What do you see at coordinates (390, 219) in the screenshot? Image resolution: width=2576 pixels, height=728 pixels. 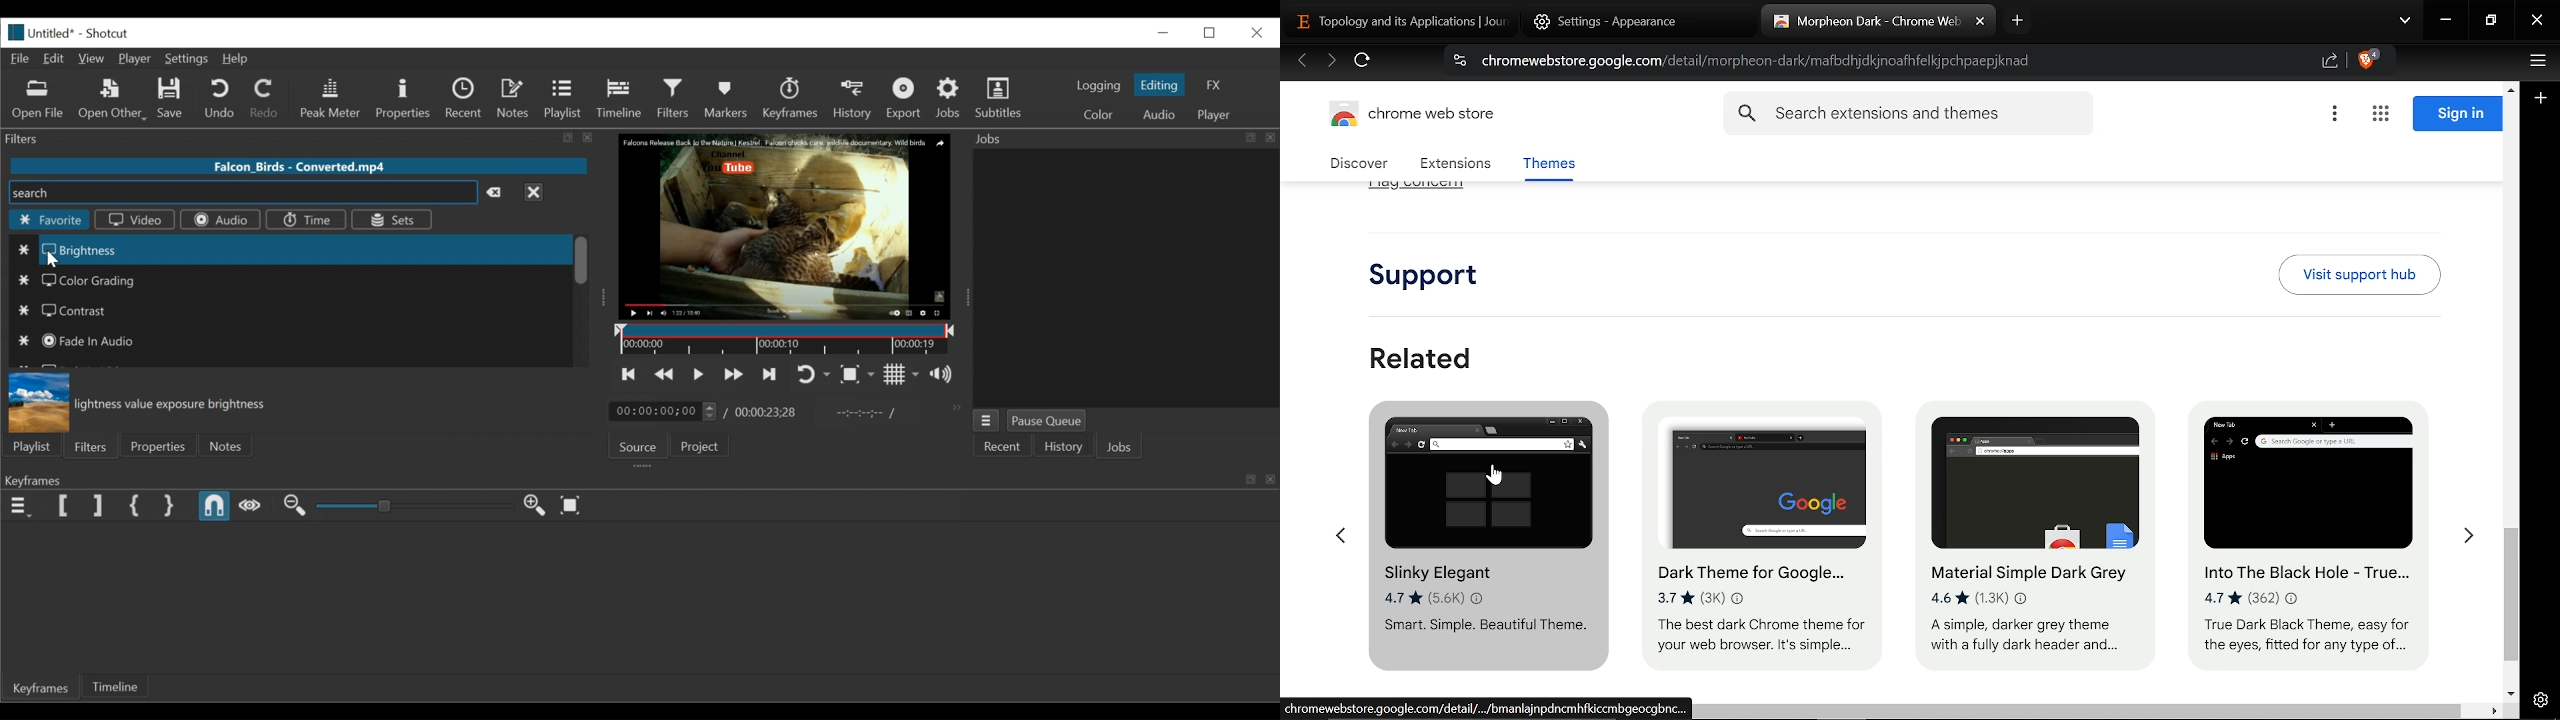 I see `Sets` at bounding box center [390, 219].